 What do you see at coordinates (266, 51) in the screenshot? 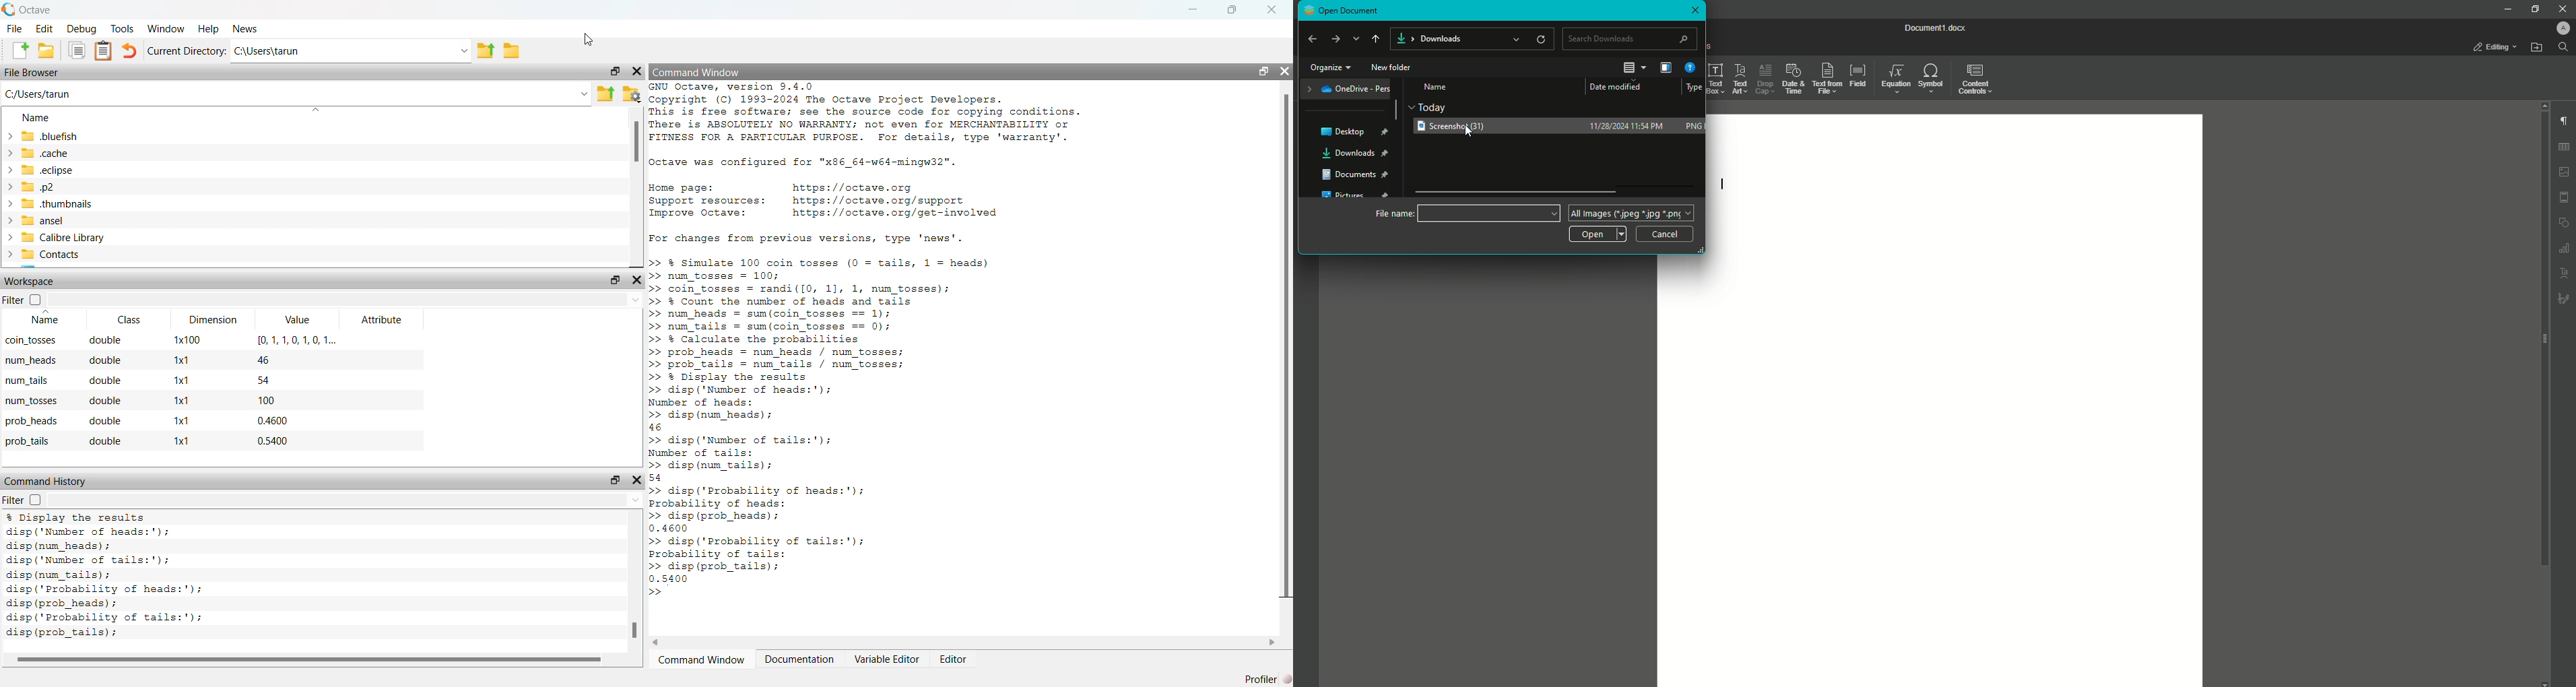
I see `C:\Users\tarun` at bounding box center [266, 51].